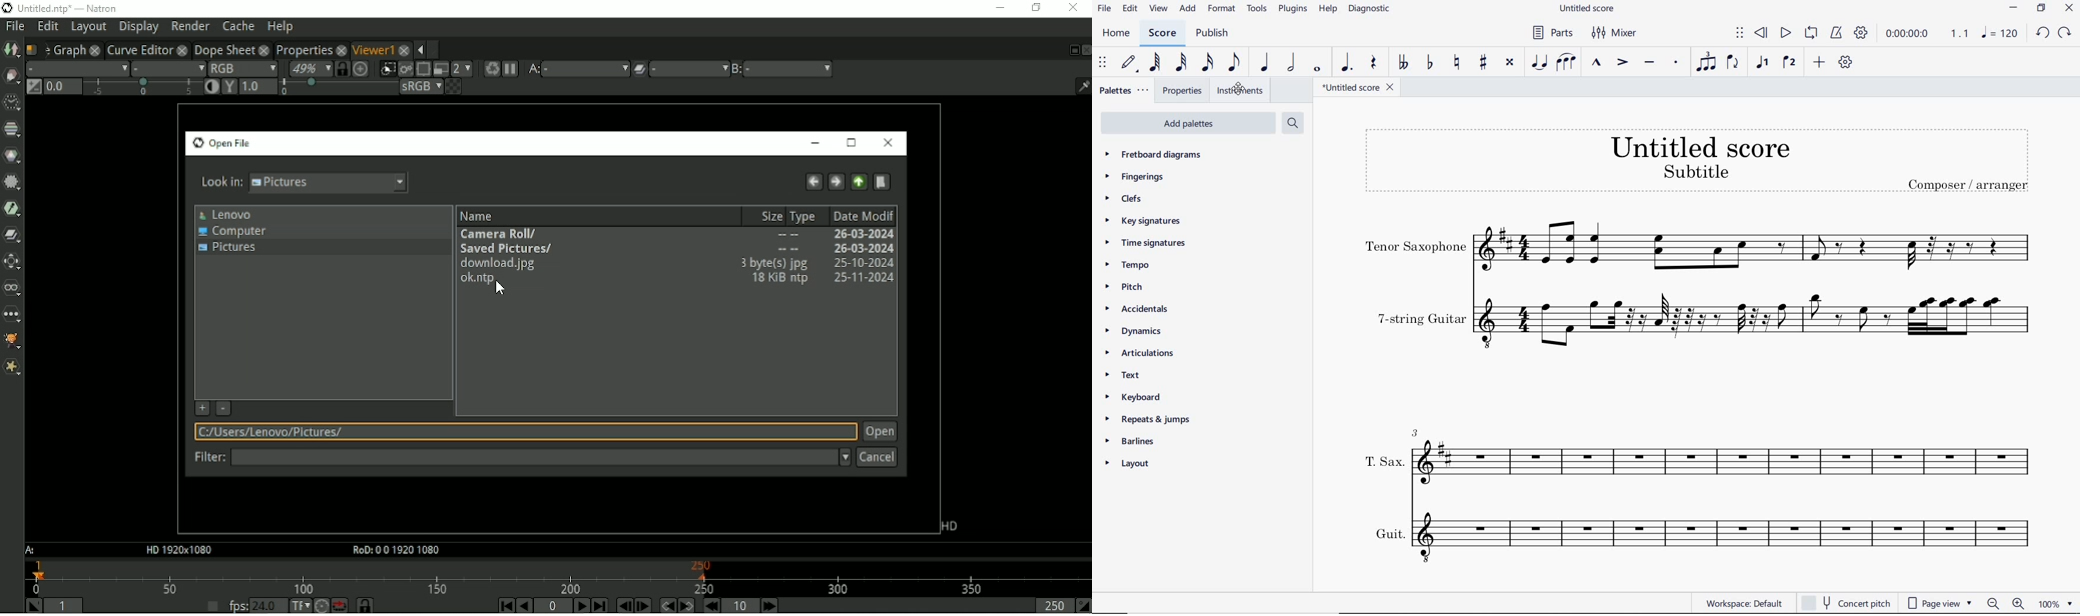 The image size is (2100, 616). What do you see at coordinates (1835, 34) in the screenshot?
I see `METRONOME` at bounding box center [1835, 34].